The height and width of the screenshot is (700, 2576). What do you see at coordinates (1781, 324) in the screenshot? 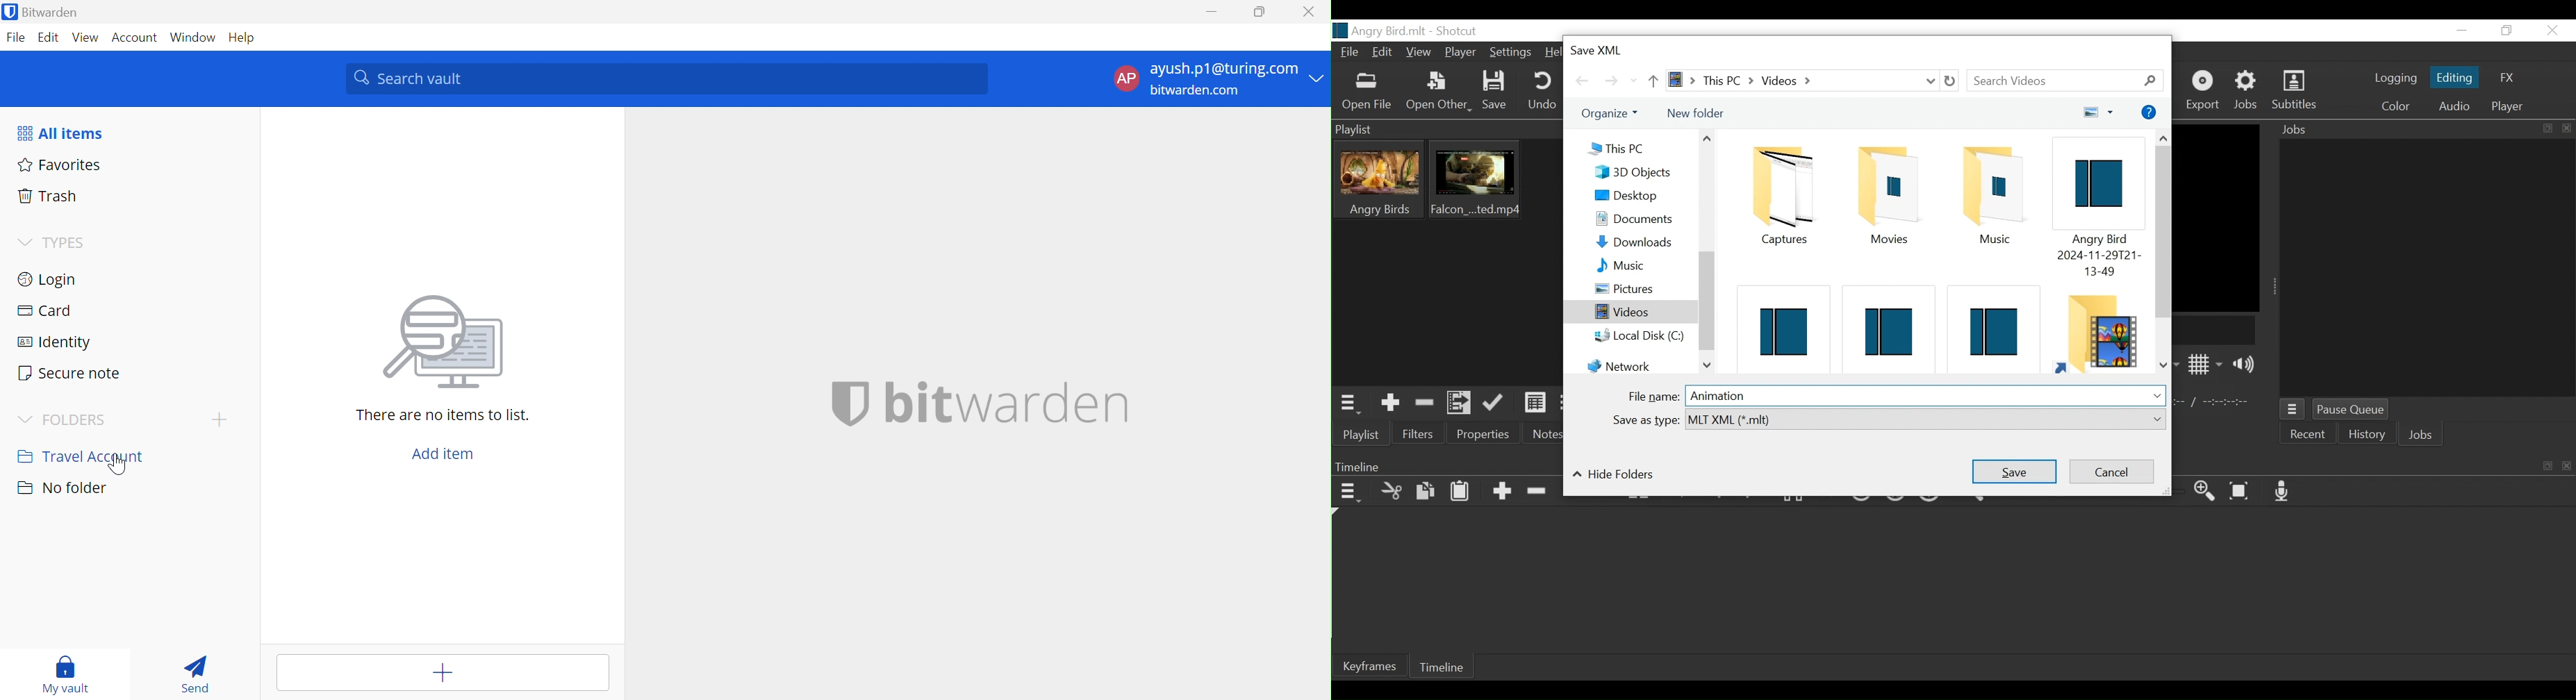
I see `Shotcut File` at bounding box center [1781, 324].